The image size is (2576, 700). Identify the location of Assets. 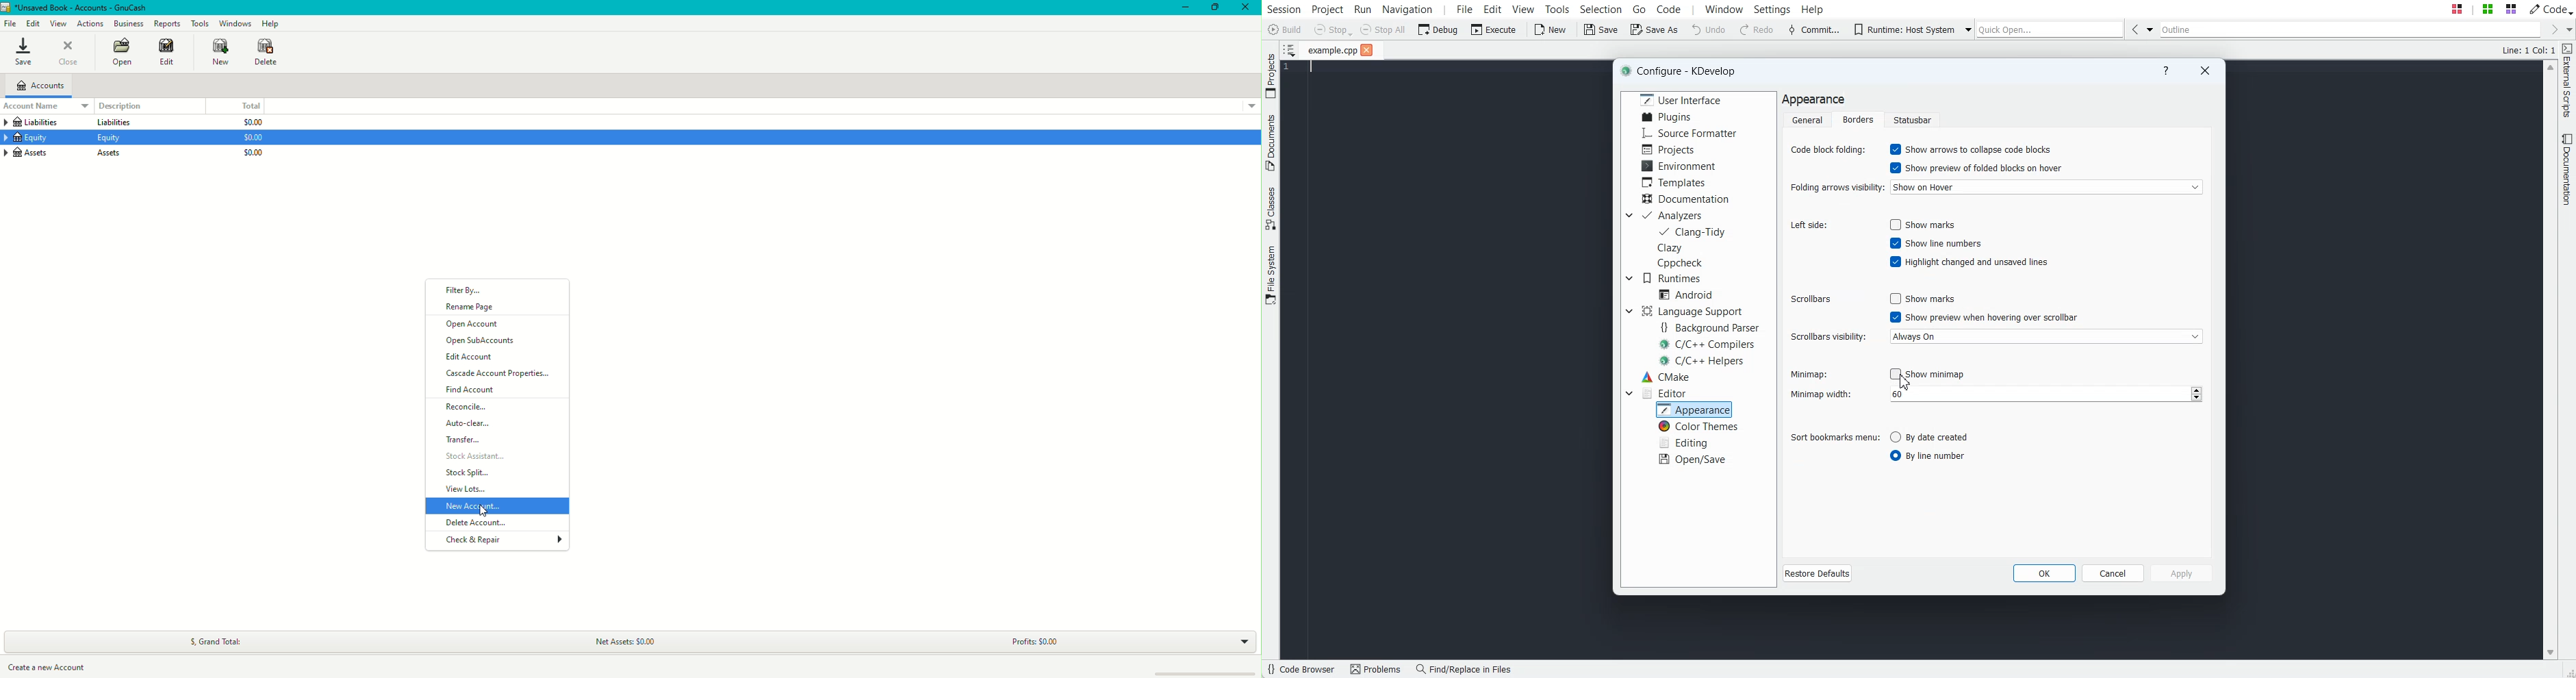
(38, 152).